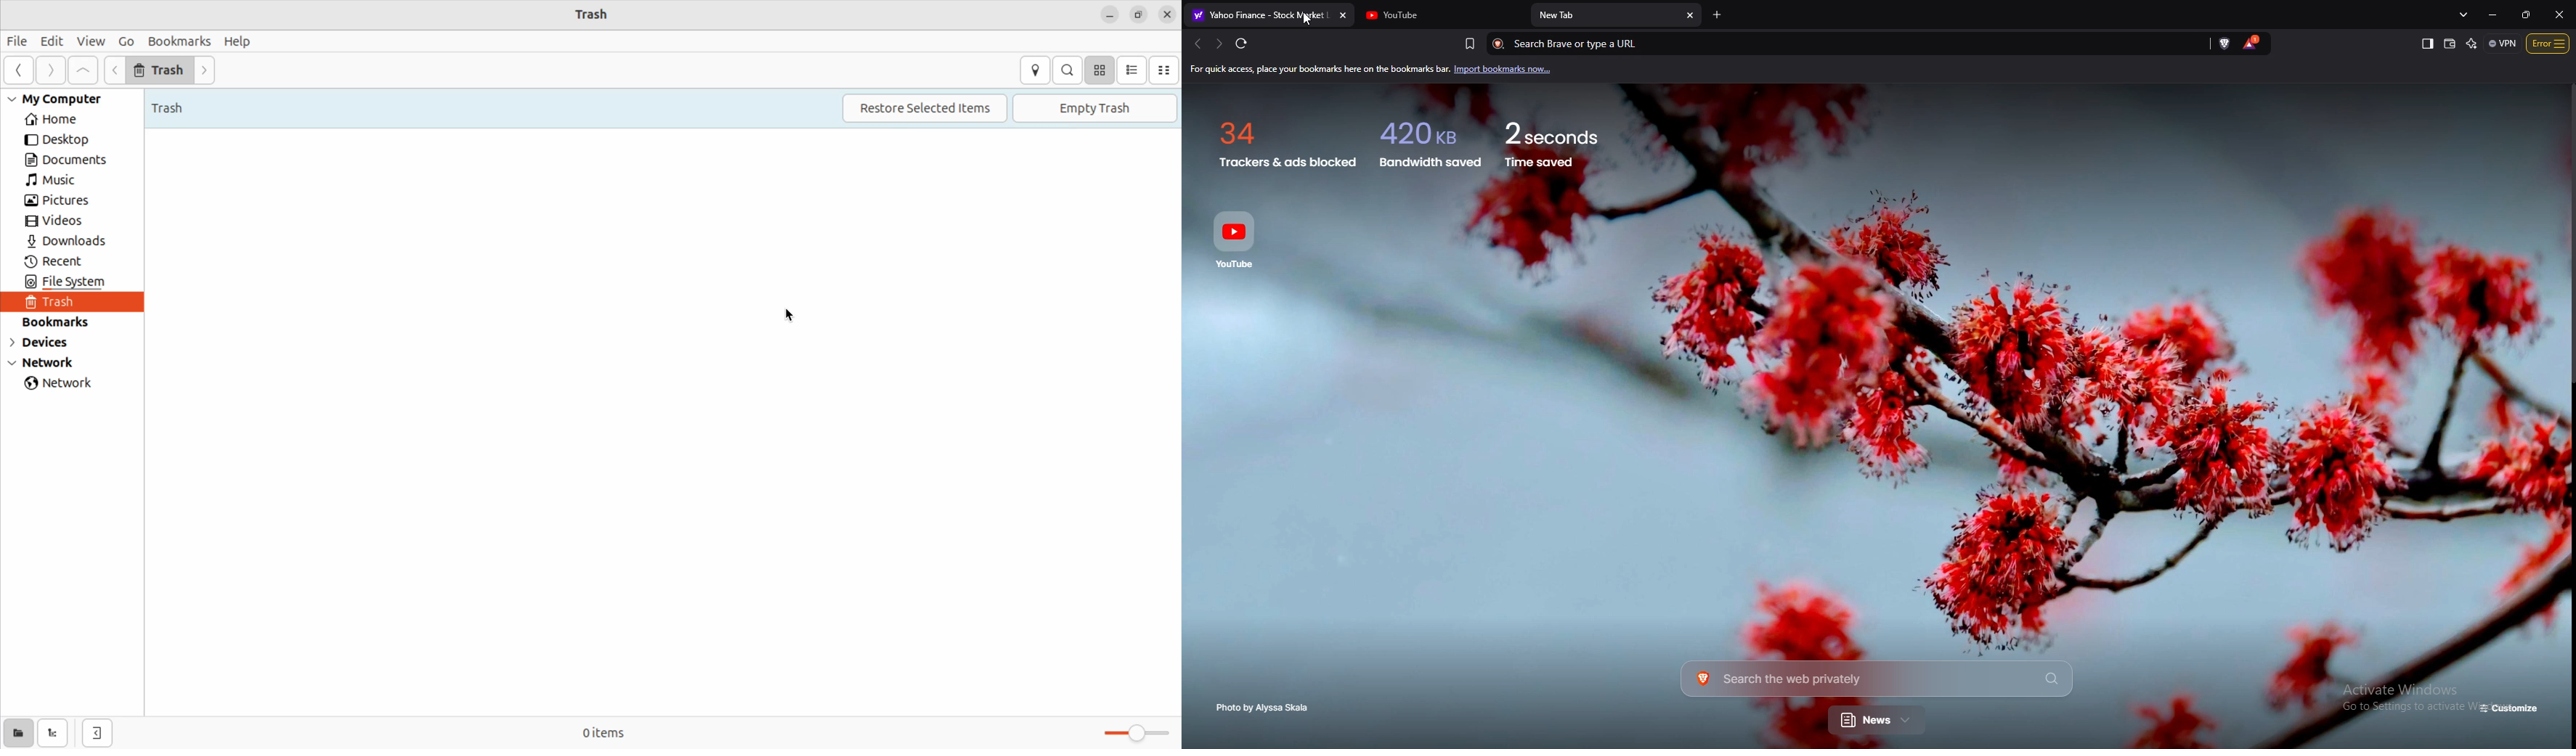  Describe the element at coordinates (2559, 14) in the screenshot. I see `close` at that location.